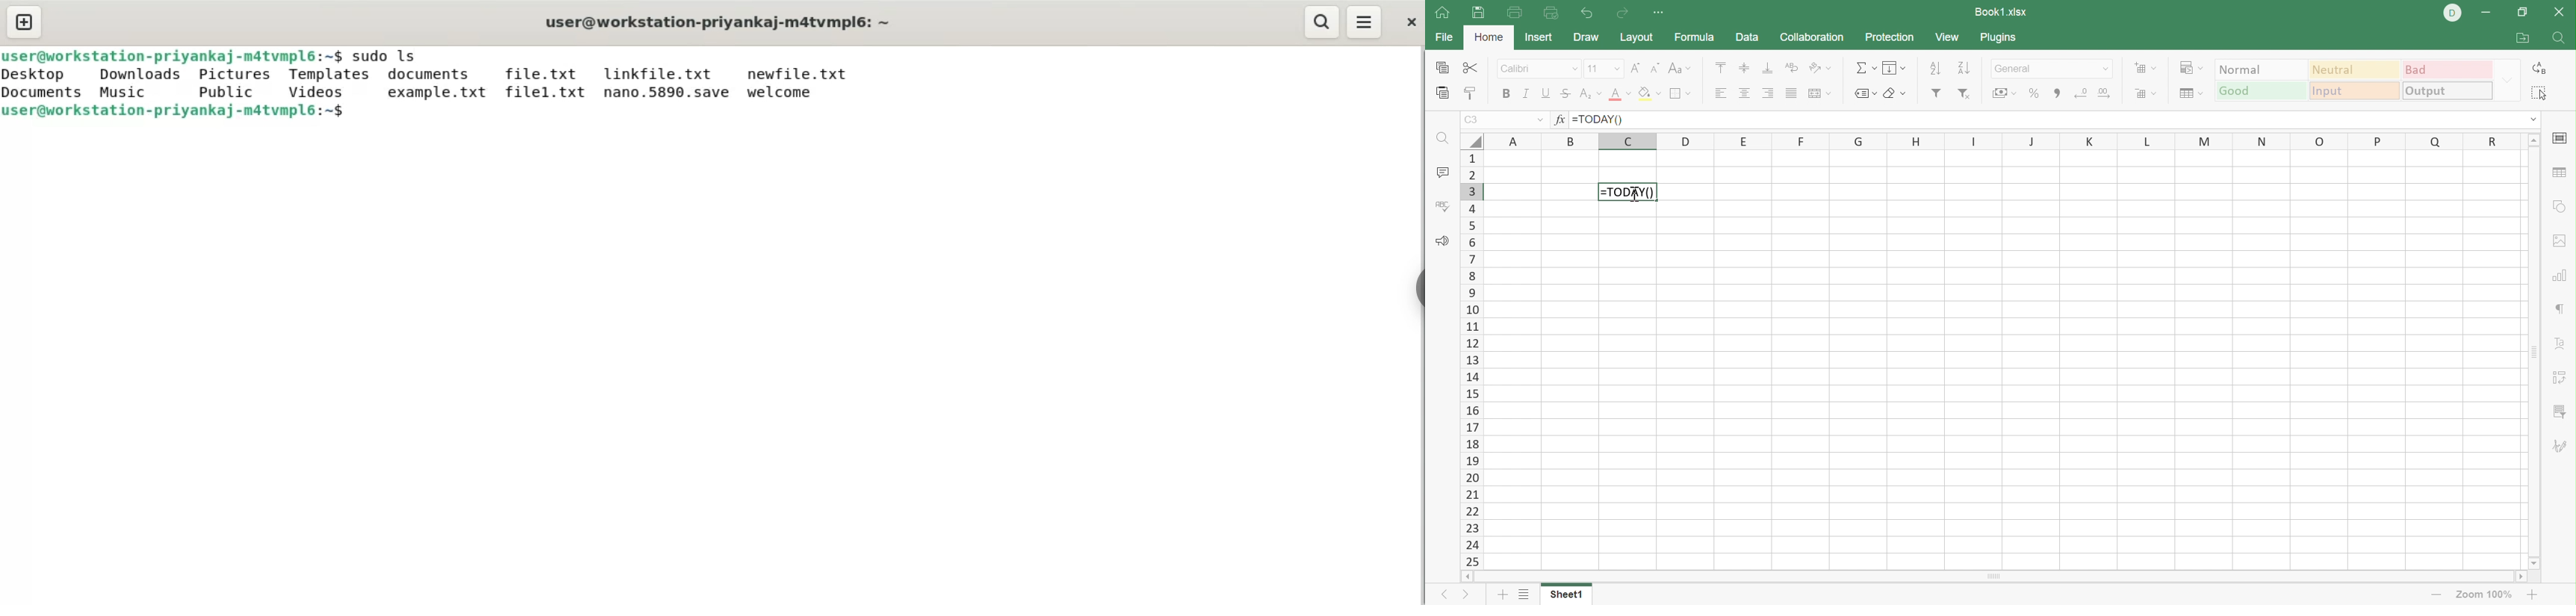 Image resolution: width=2576 pixels, height=616 pixels. What do you see at coordinates (1444, 242) in the screenshot?
I see `Feedback & Support` at bounding box center [1444, 242].